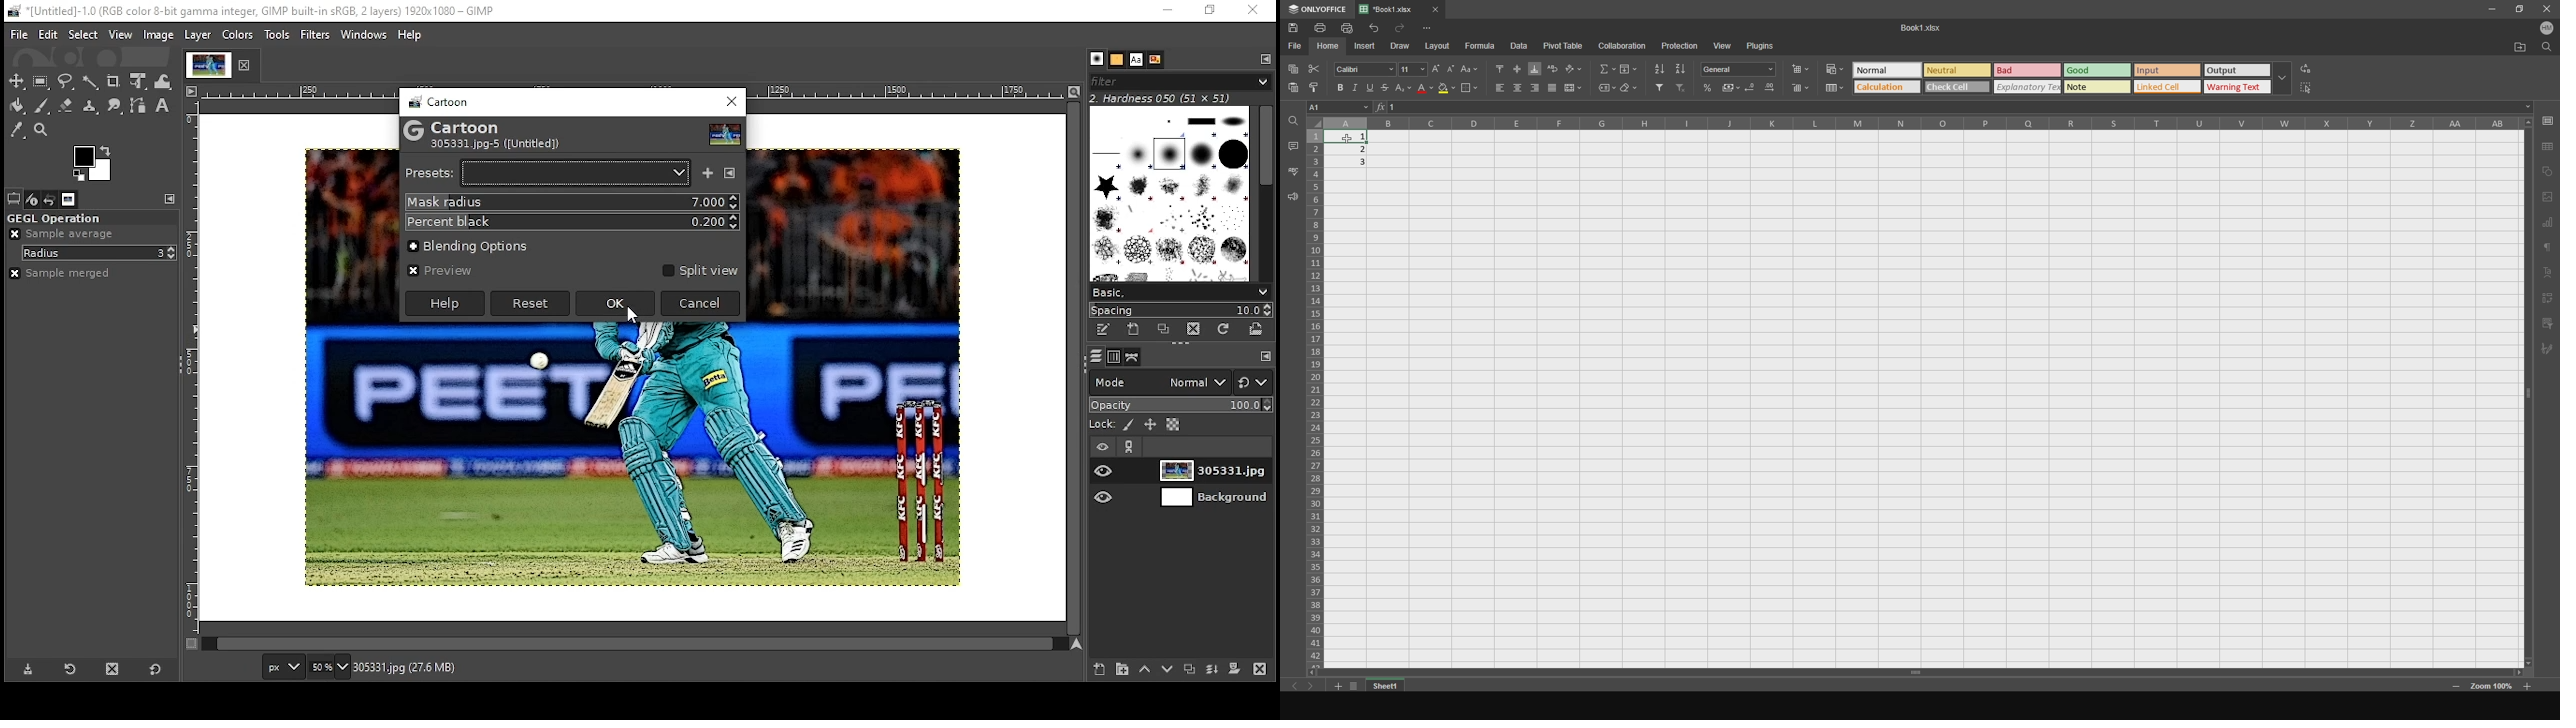  I want to click on align left, so click(1495, 90).